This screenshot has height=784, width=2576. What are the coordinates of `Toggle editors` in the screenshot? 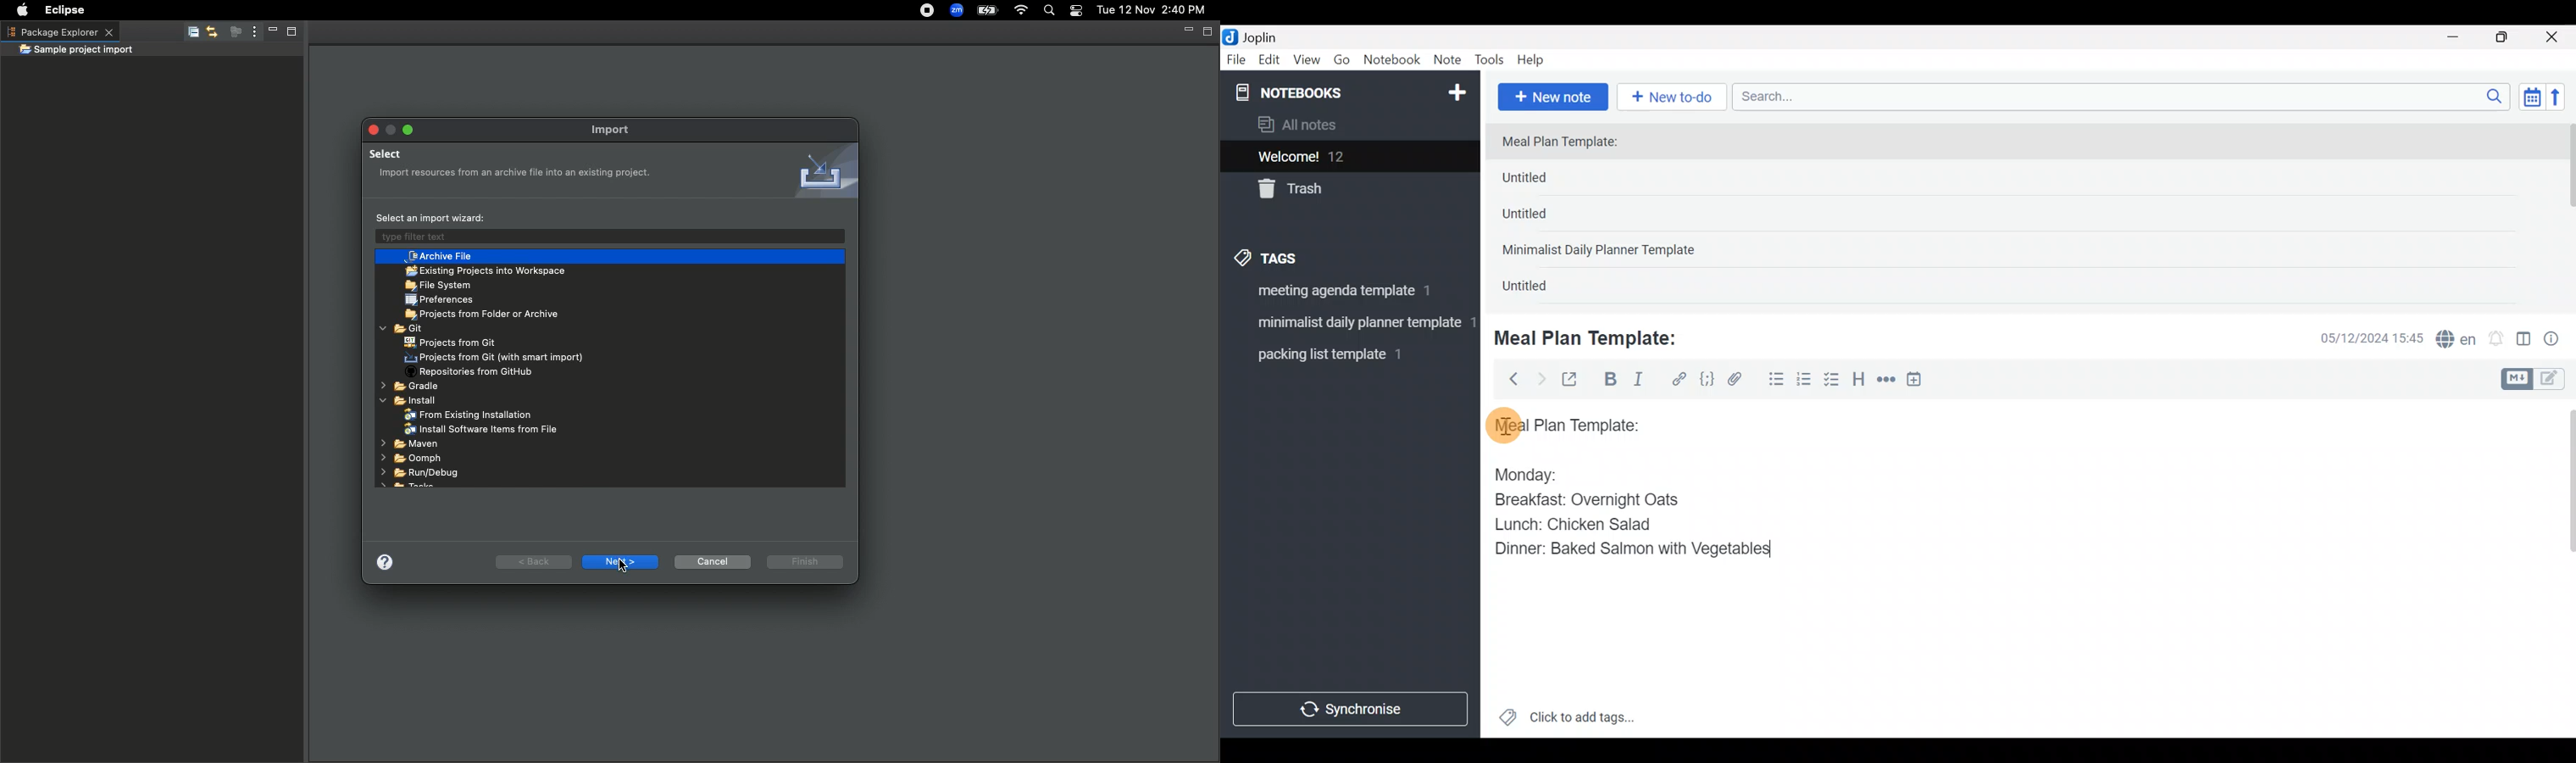 It's located at (2536, 377).